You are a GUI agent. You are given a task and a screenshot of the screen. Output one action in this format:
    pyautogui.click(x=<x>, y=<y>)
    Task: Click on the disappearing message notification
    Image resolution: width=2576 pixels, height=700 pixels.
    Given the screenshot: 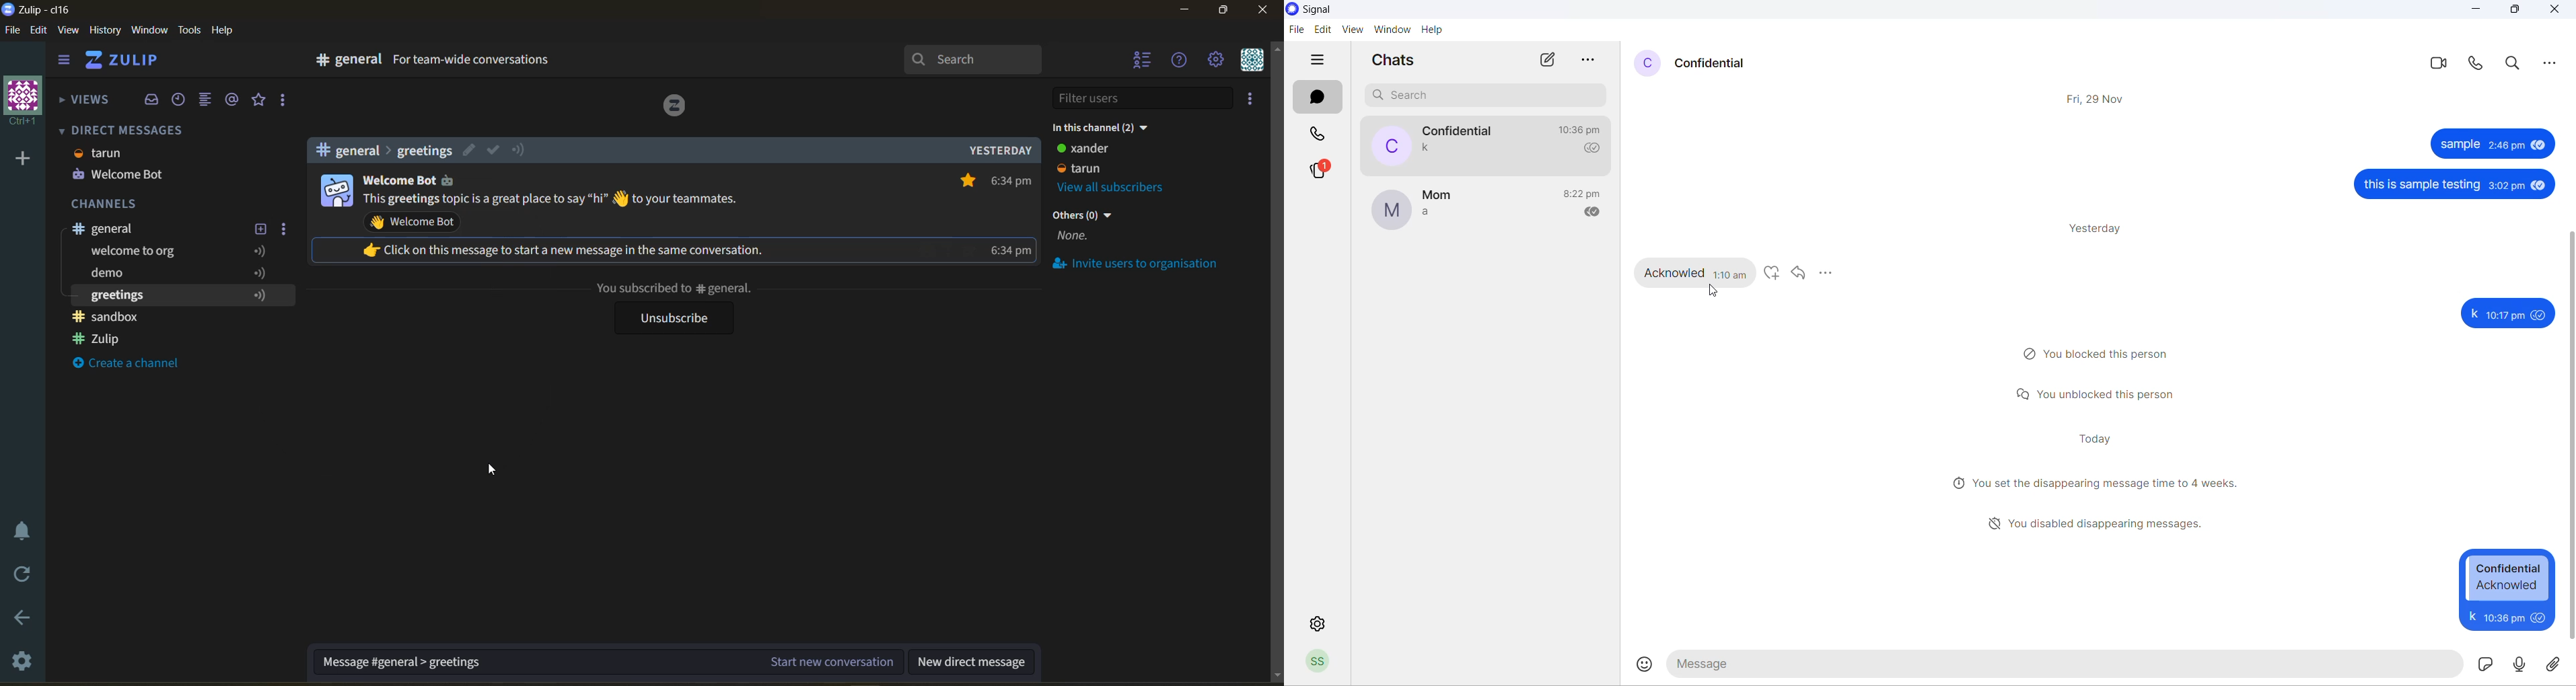 What is the action you would take?
    pyautogui.click(x=2101, y=522)
    